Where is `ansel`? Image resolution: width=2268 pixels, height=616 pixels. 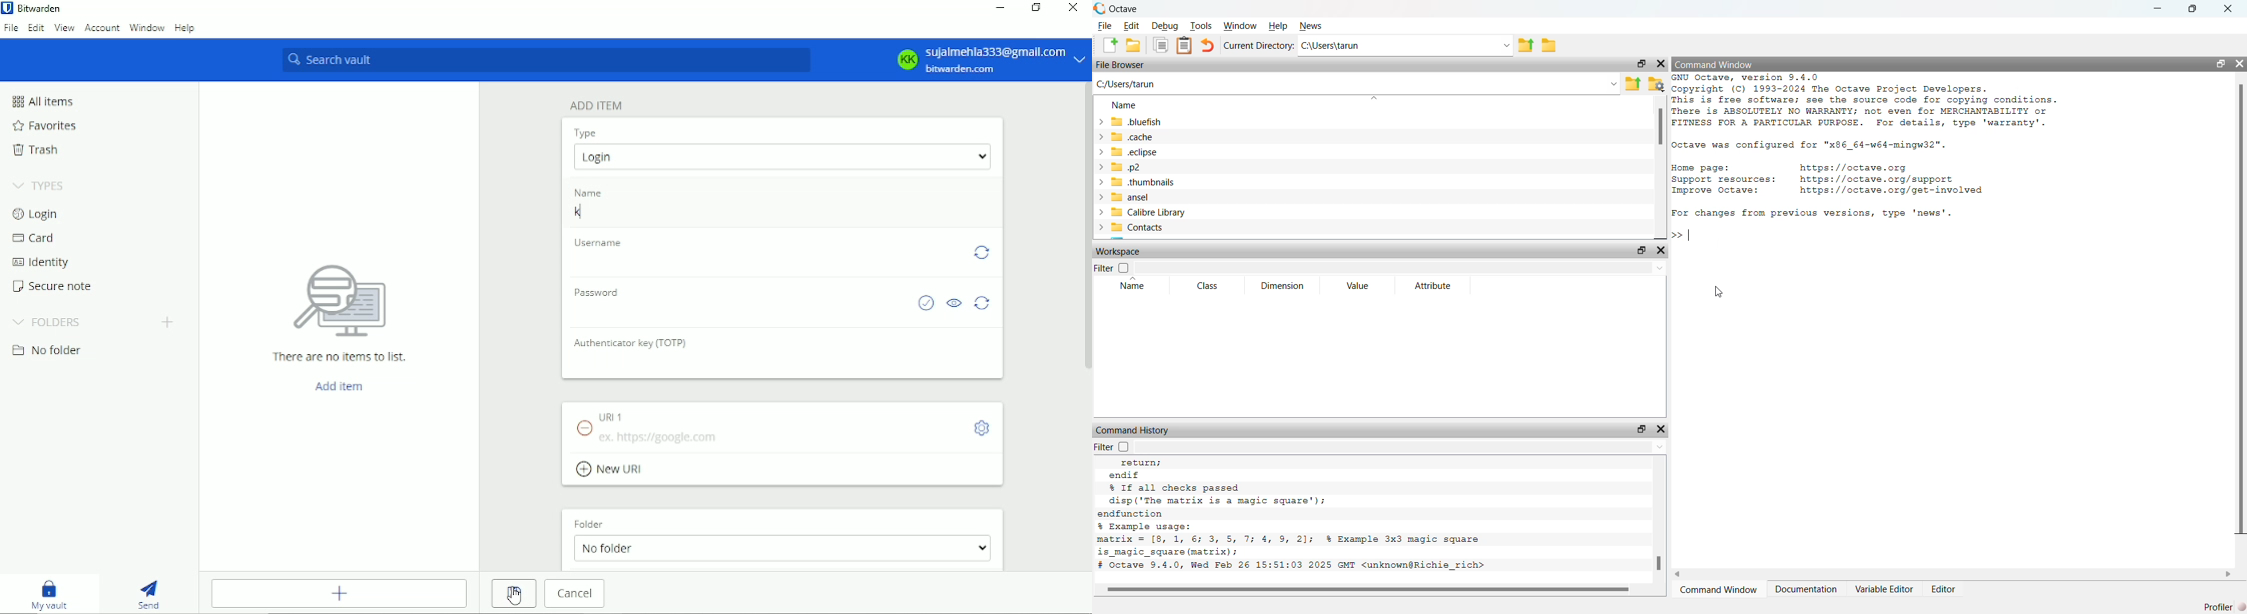
ansel is located at coordinates (1121, 197).